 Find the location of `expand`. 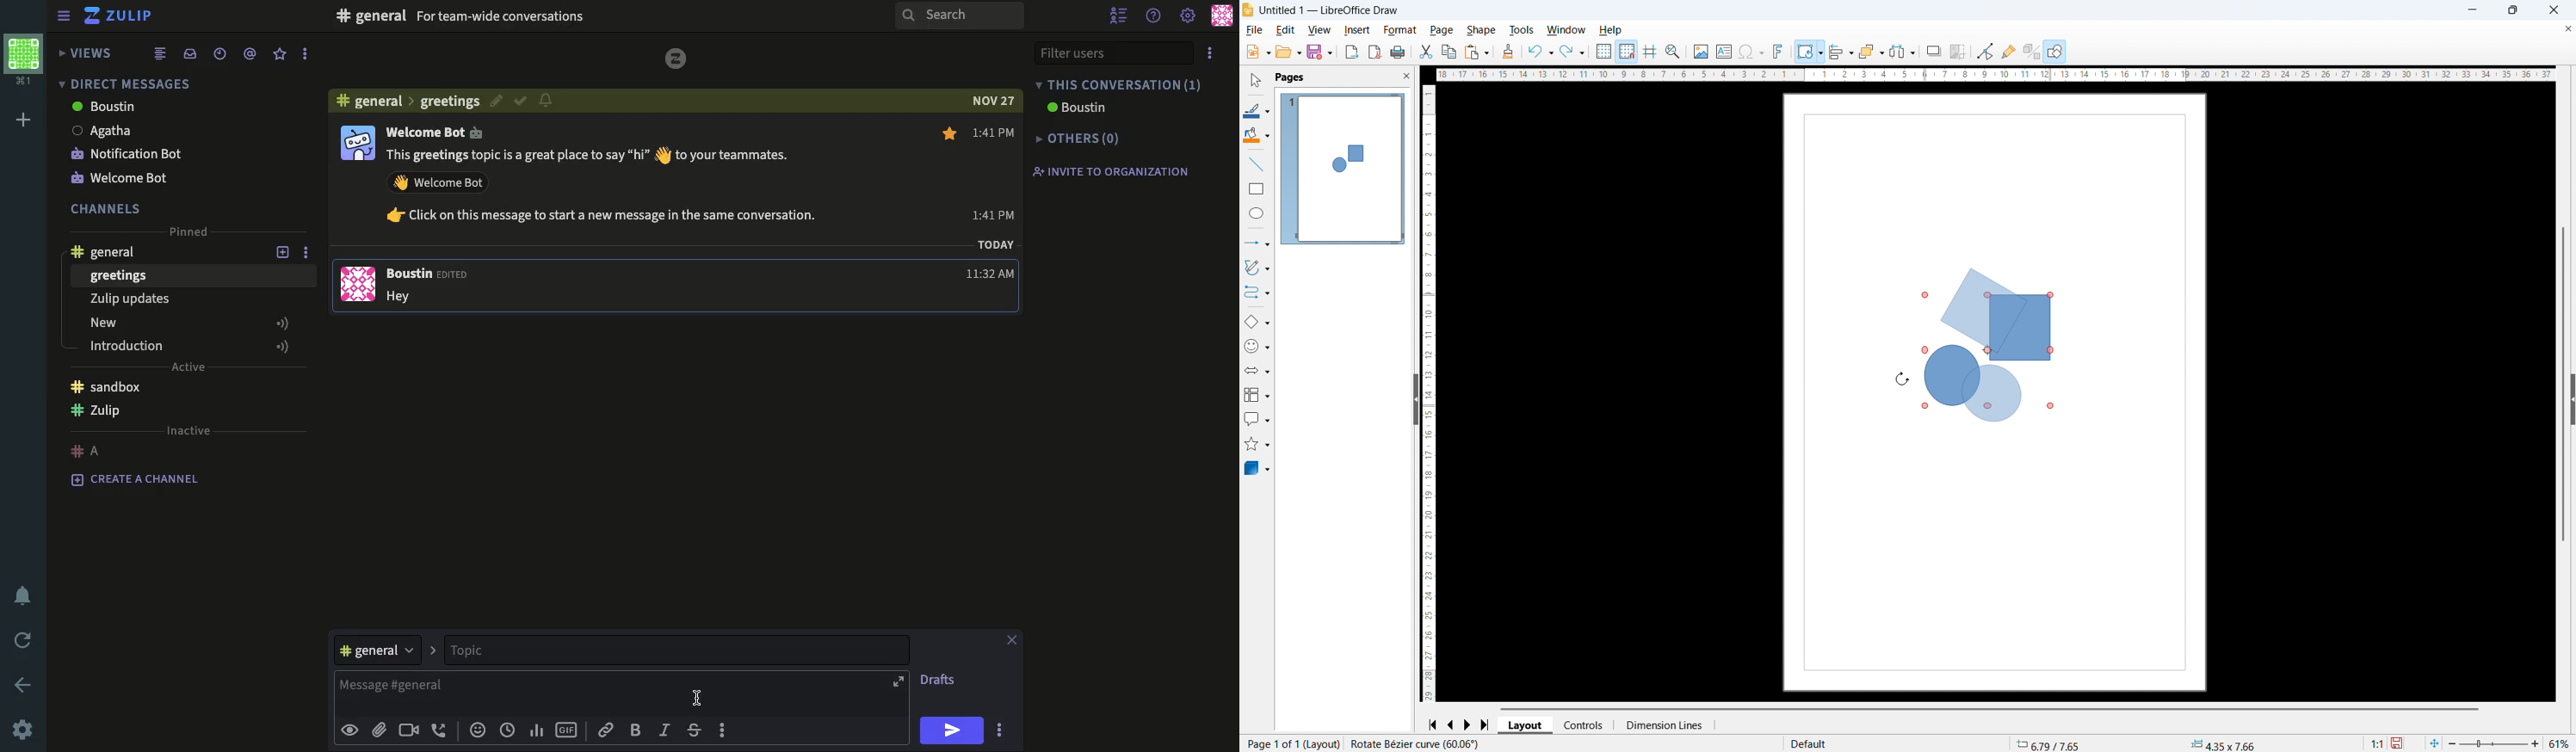

expand is located at coordinates (903, 681).